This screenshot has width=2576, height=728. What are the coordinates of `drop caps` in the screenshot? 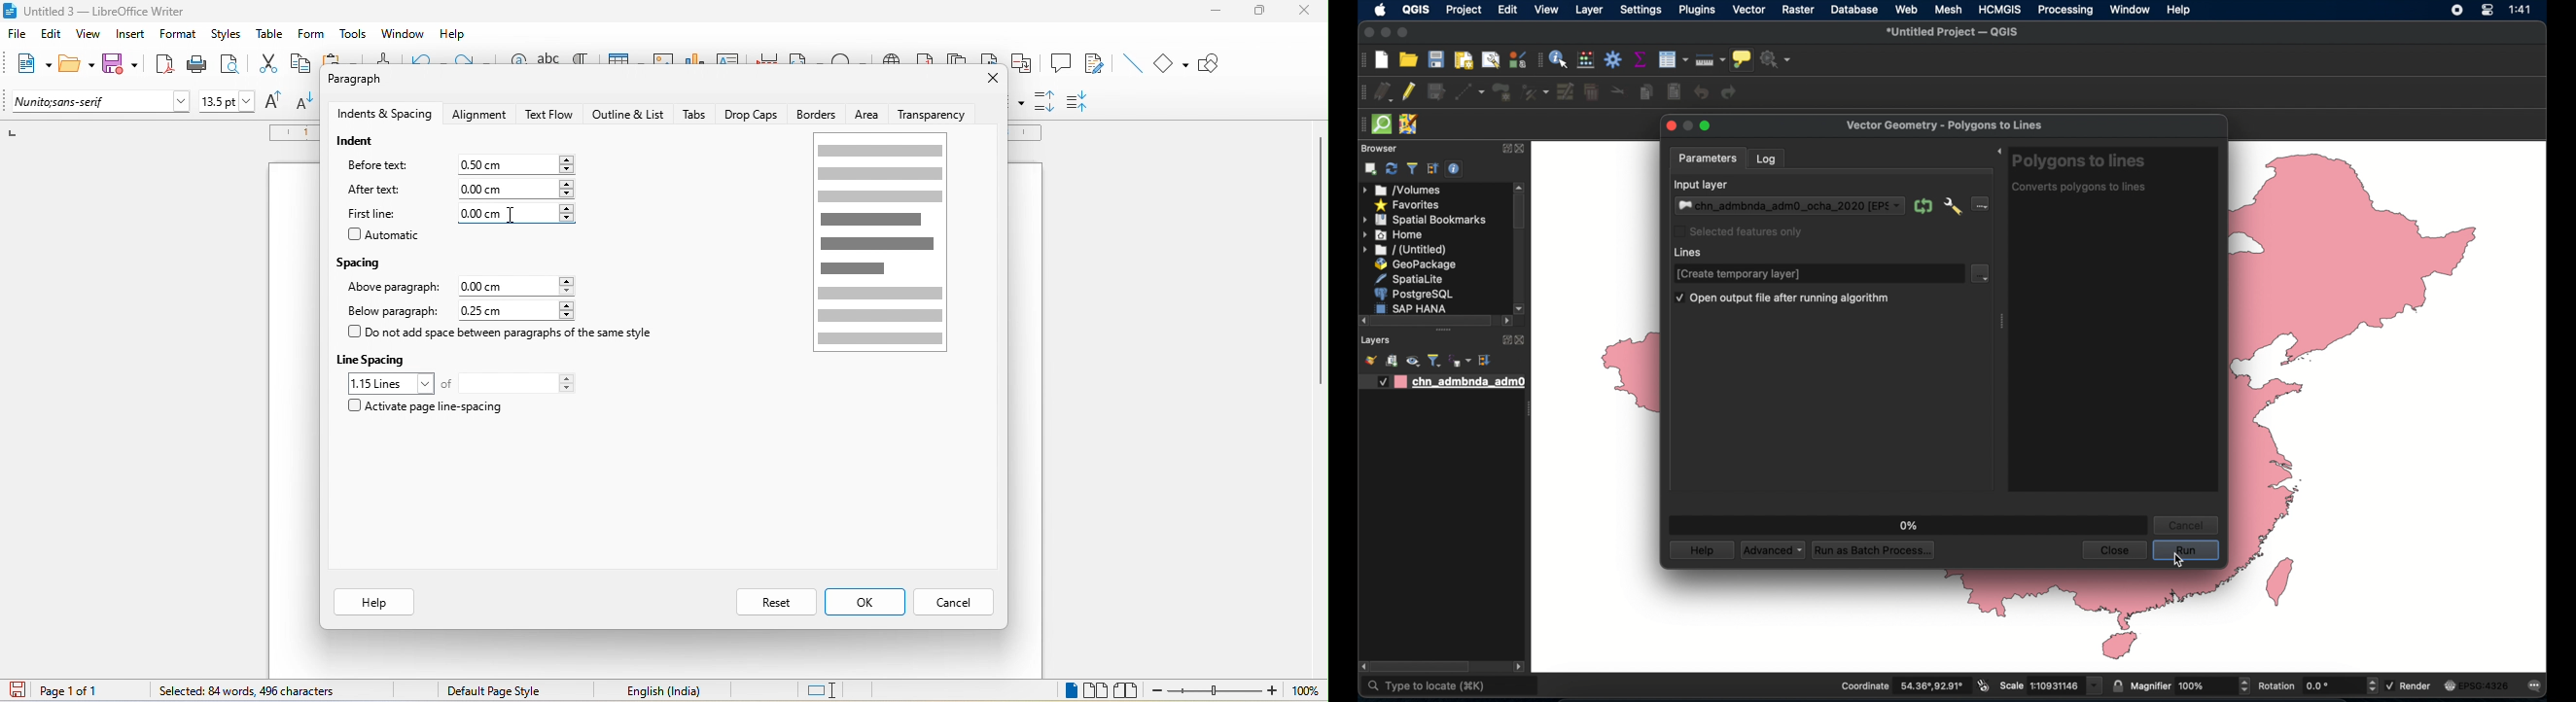 It's located at (750, 114).